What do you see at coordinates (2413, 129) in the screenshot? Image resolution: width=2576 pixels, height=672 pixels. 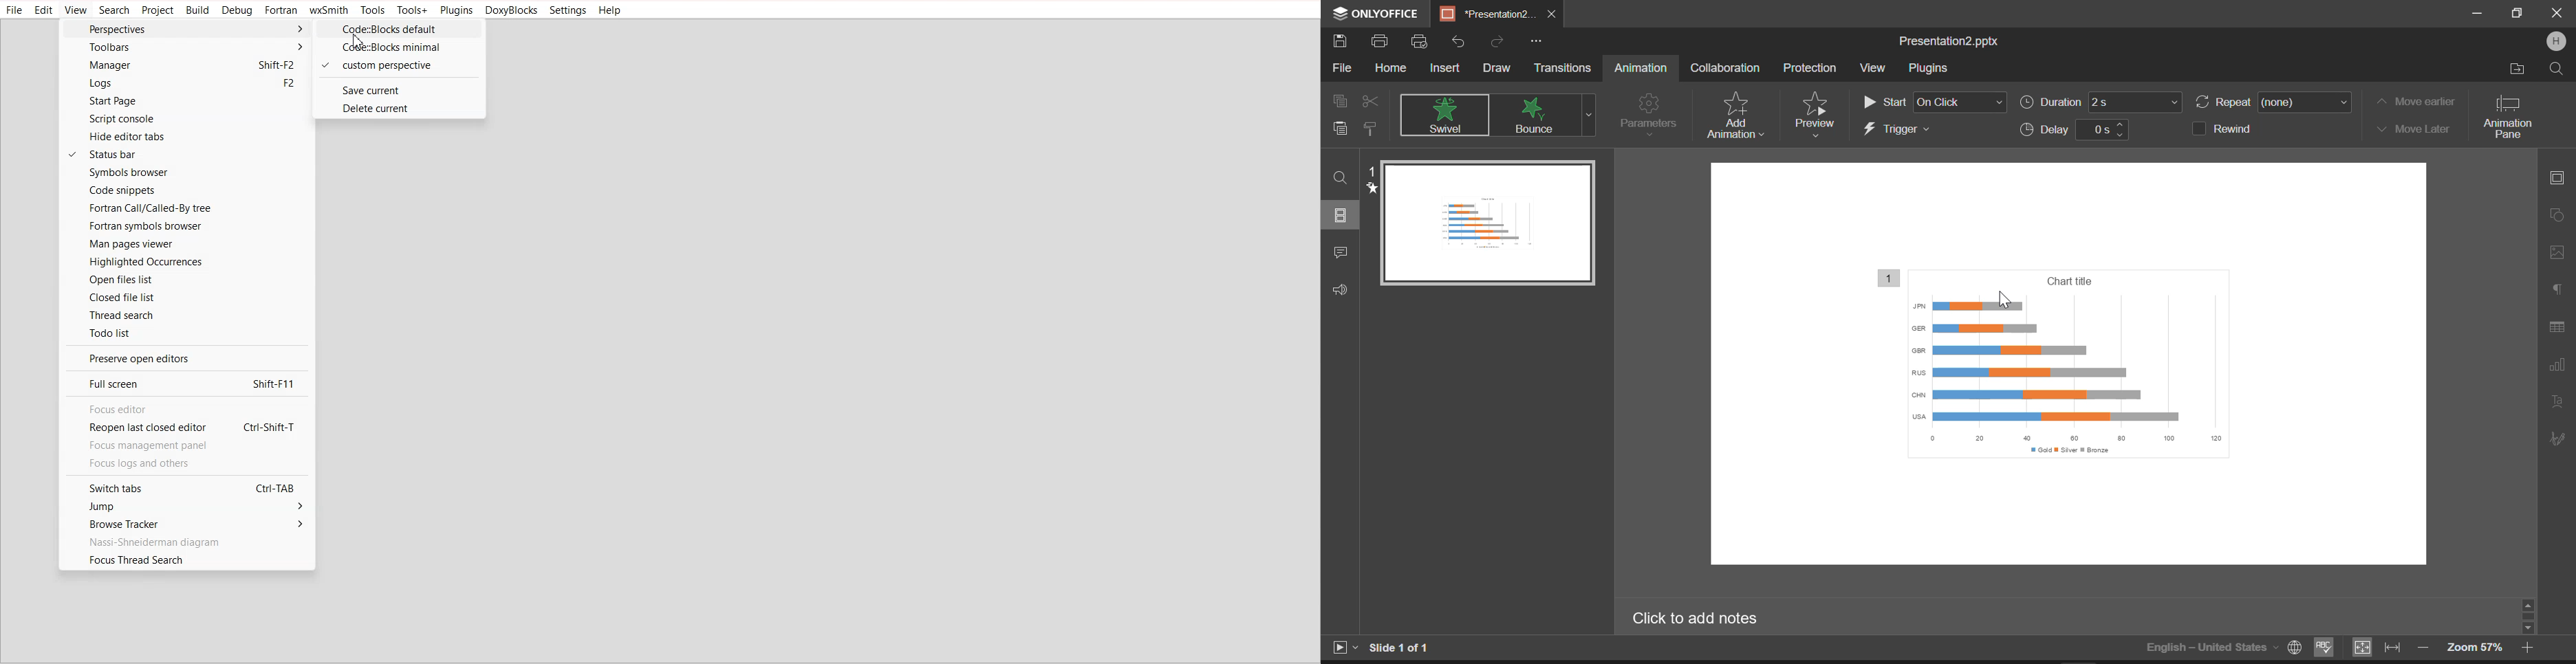 I see `Move Later` at bounding box center [2413, 129].